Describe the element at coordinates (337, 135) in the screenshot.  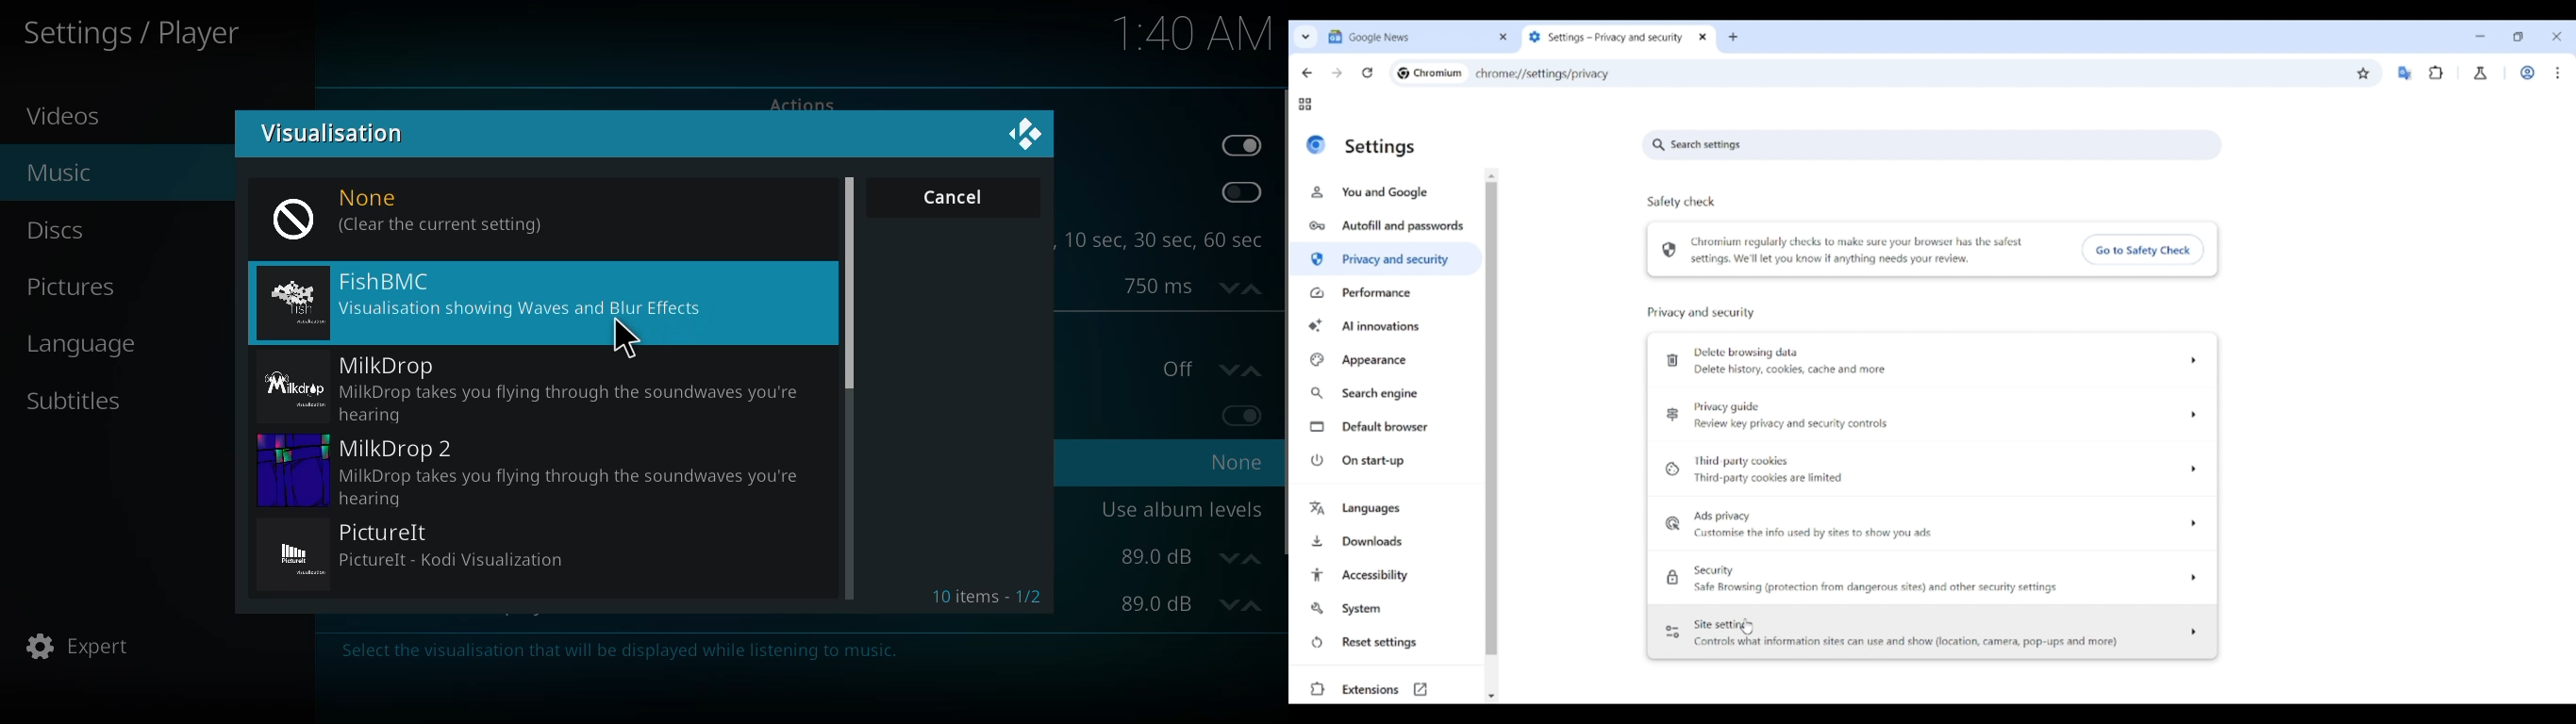
I see `Visualisation` at that location.